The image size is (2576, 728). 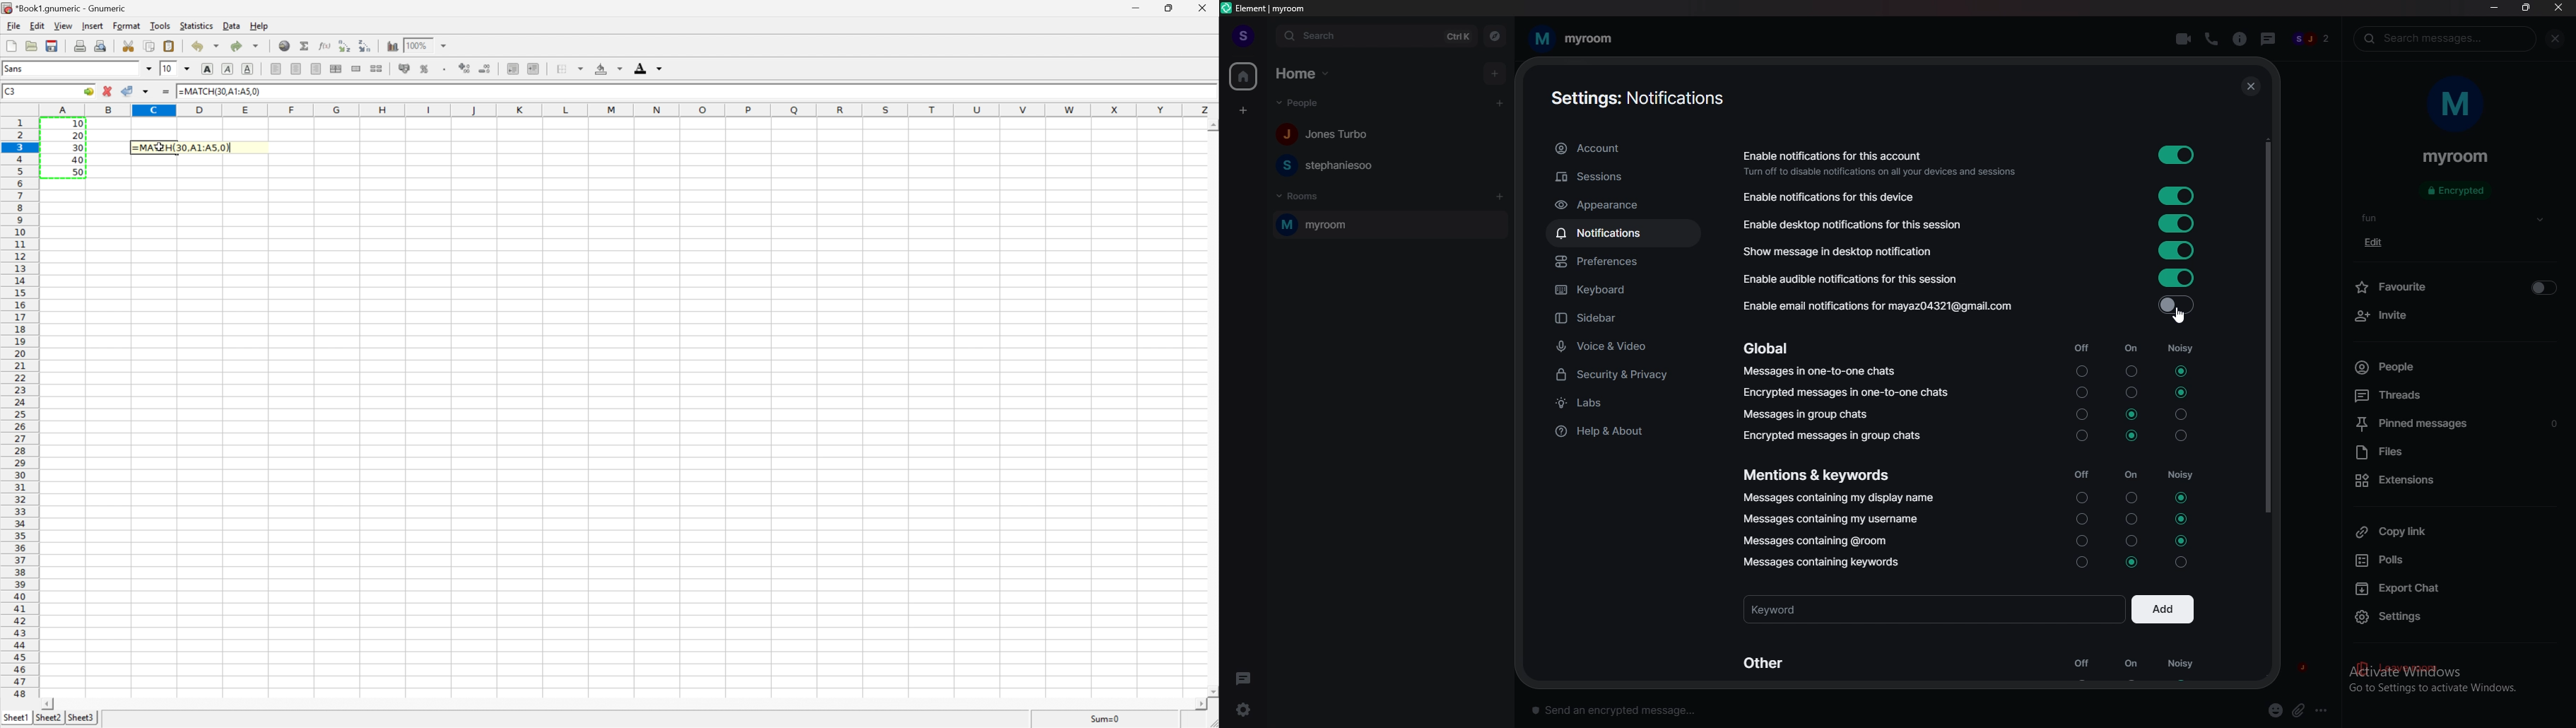 I want to click on minimize, so click(x=2494, y=7).